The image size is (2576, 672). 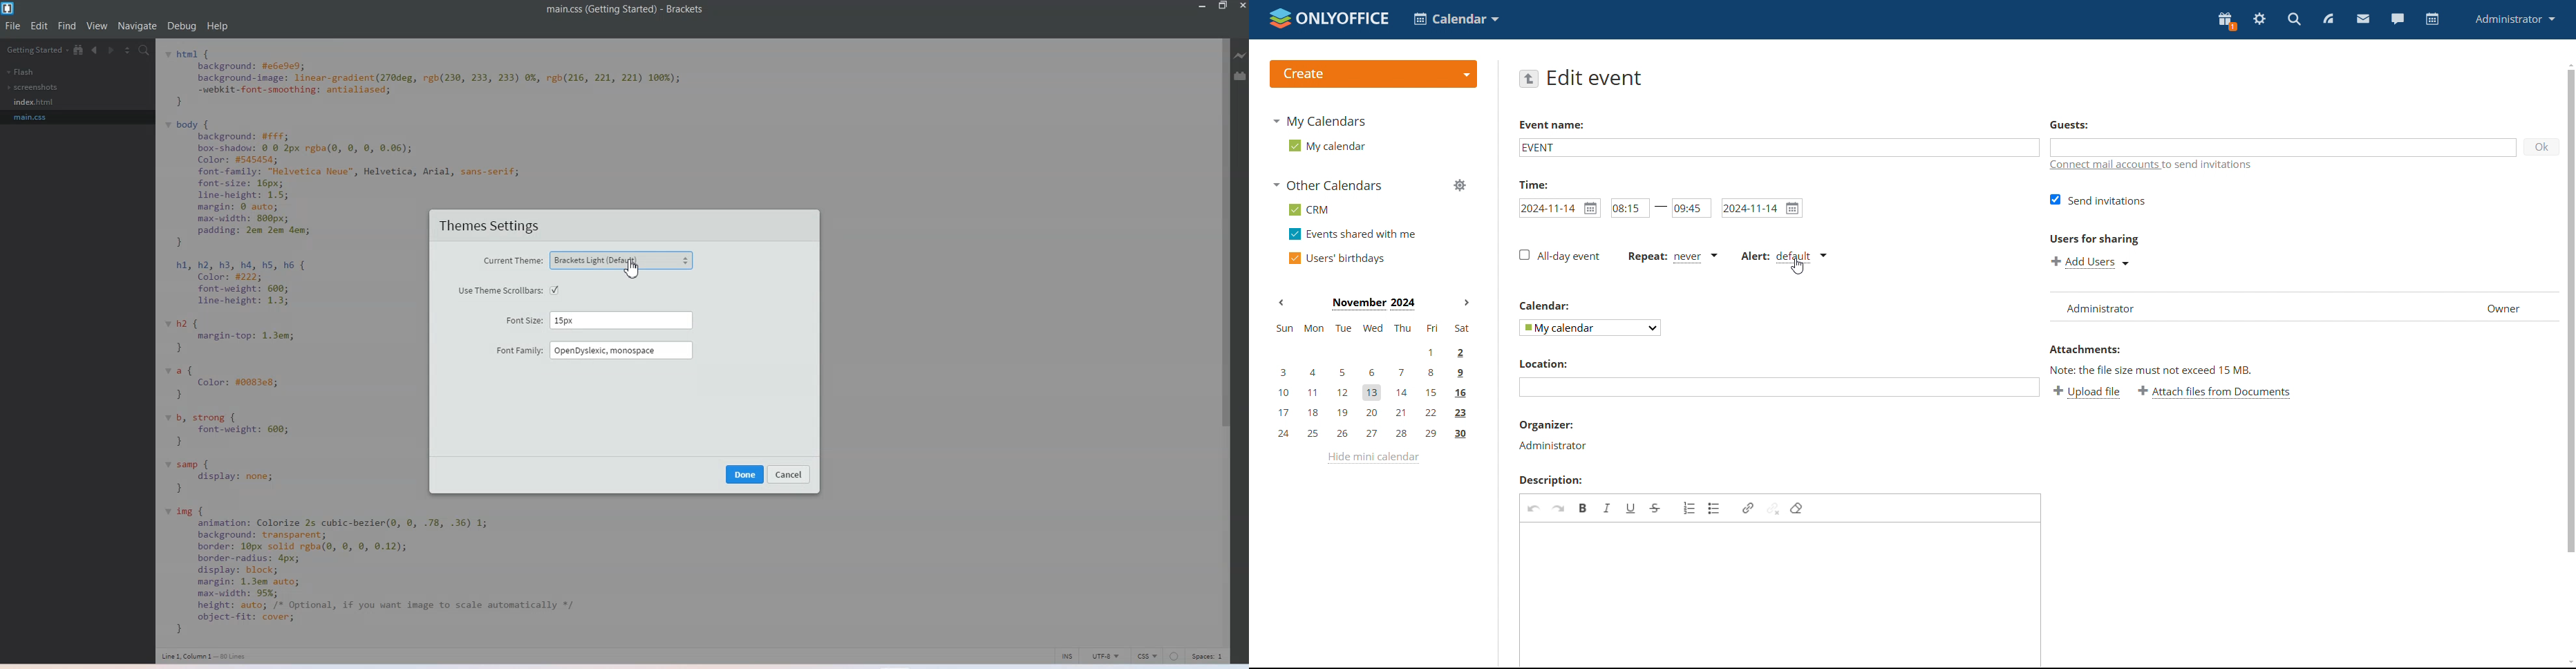 What do you see at coordinates (1672, 258) in the screenshot?
I see `event repetition` at bounding box center [1672, 258].